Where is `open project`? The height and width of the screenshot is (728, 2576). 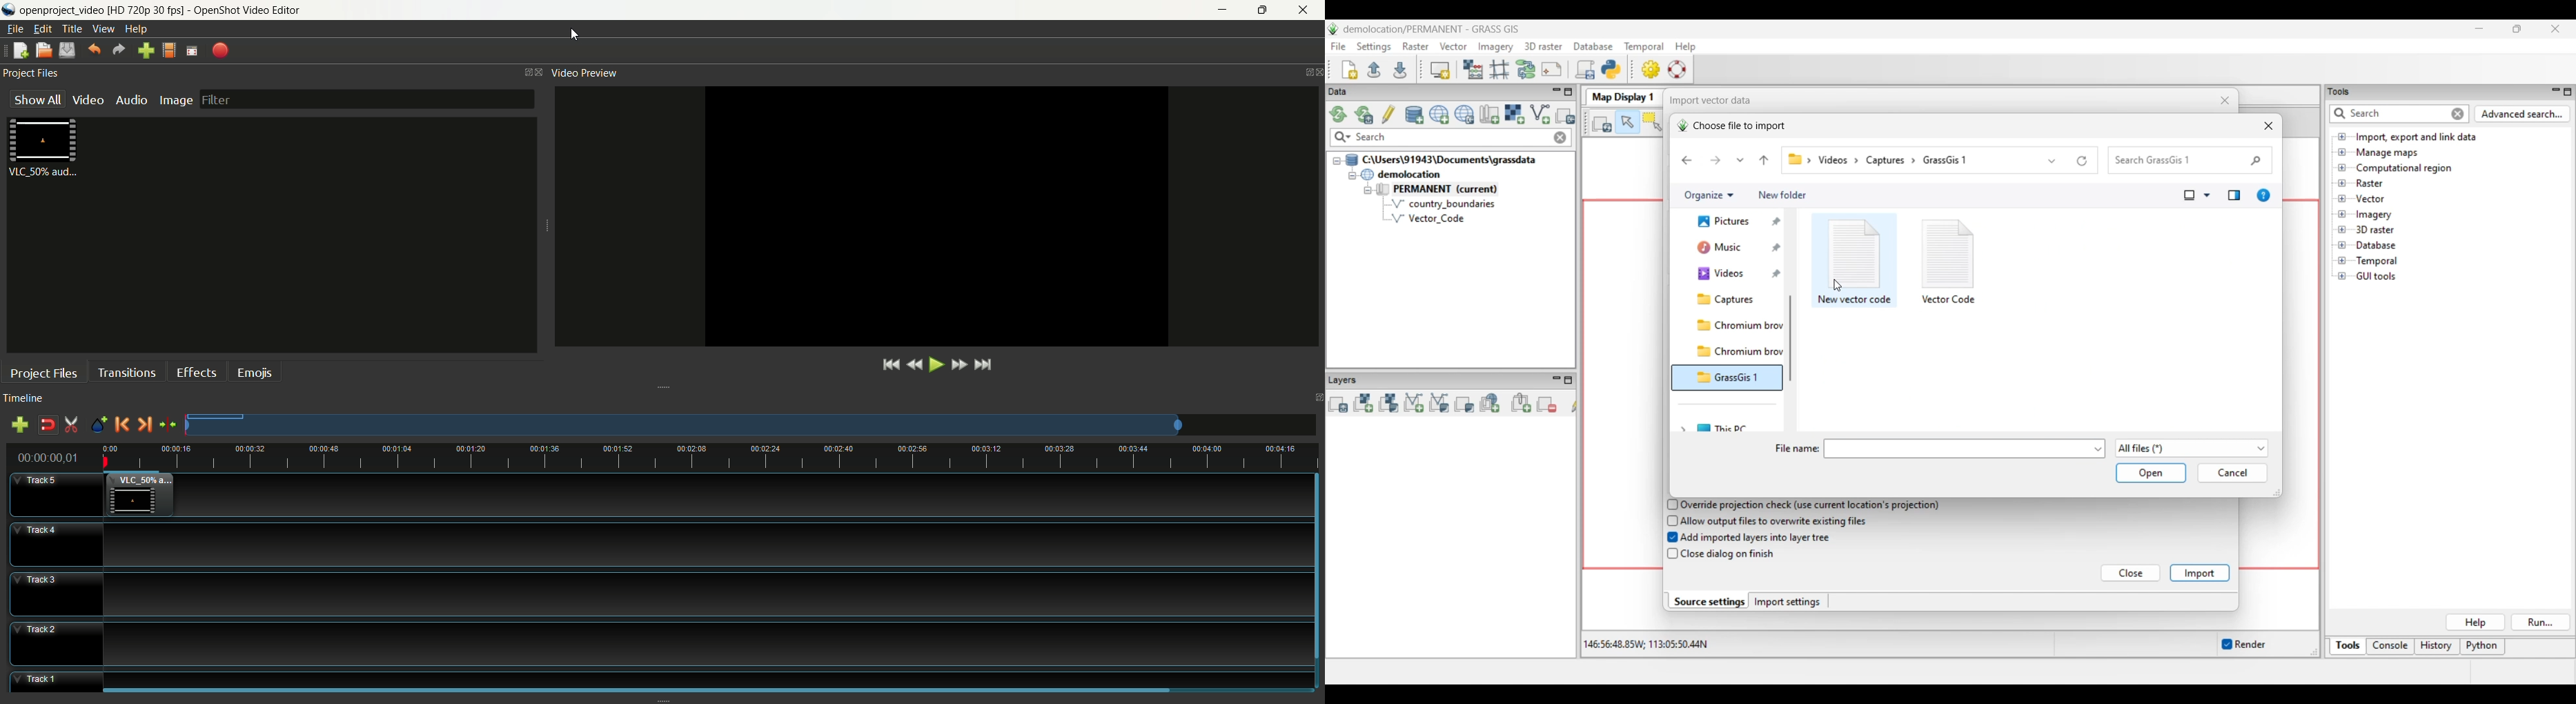
open project is located at coordinates (43, 50).